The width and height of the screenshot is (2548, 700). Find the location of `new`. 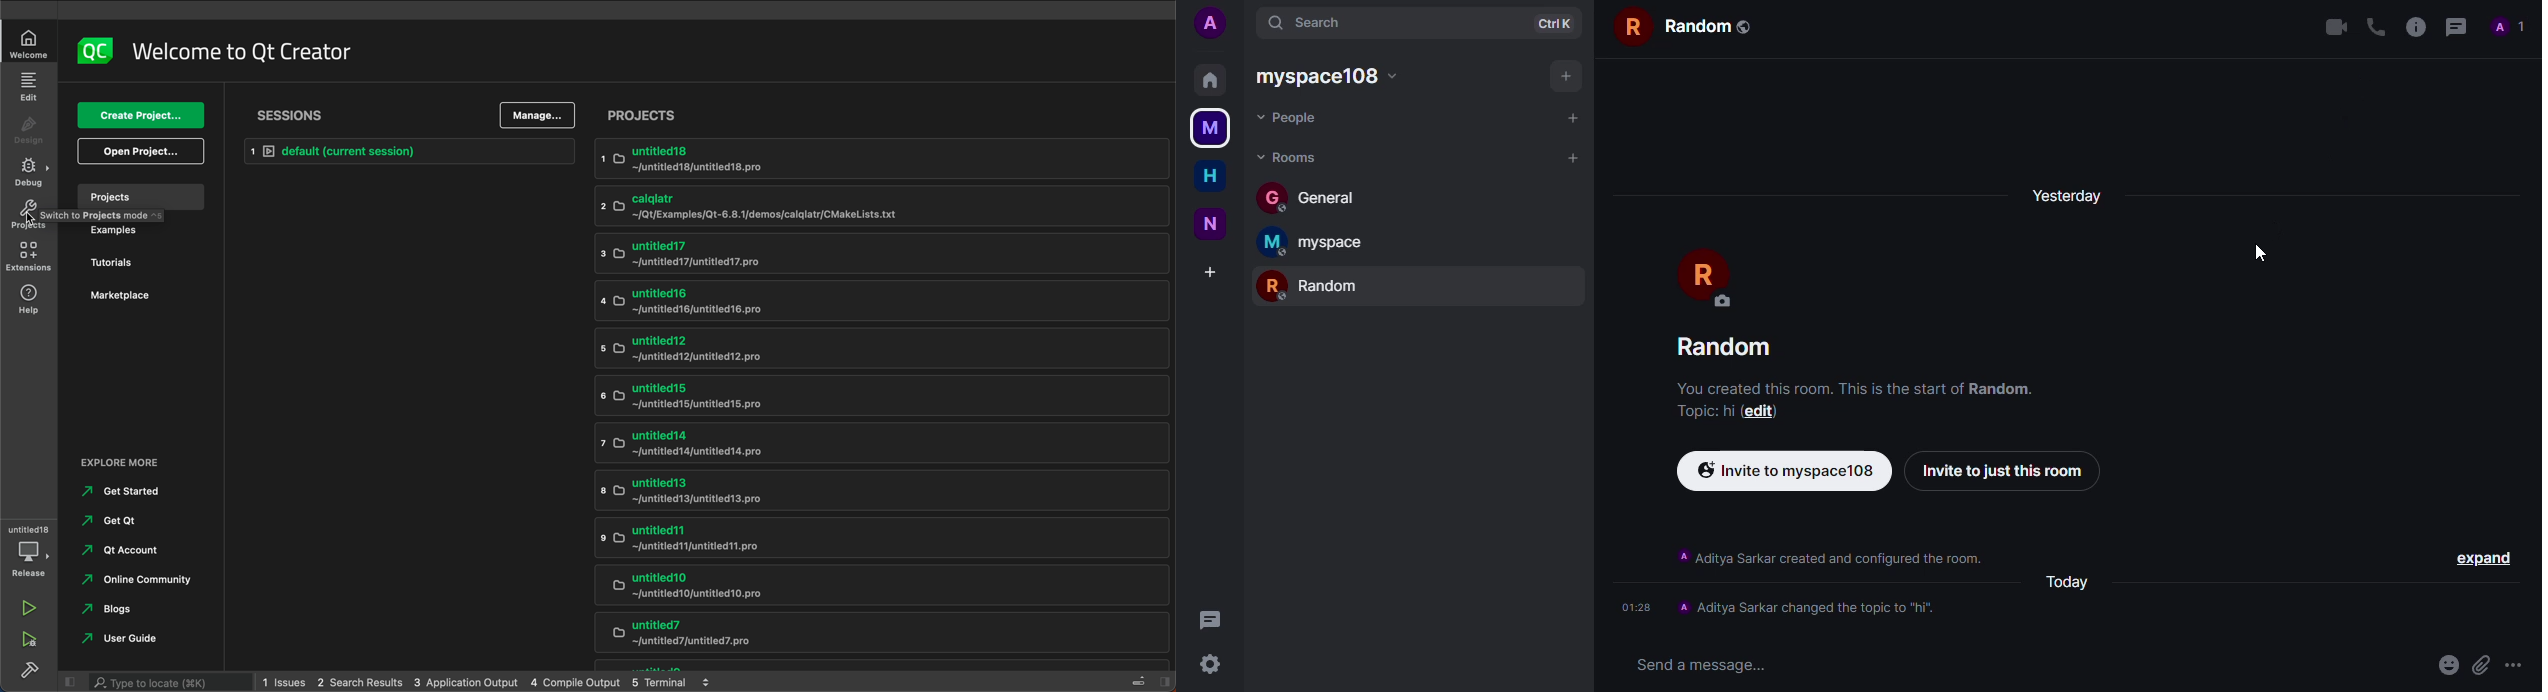

new is located at coordinates (1209, 225).